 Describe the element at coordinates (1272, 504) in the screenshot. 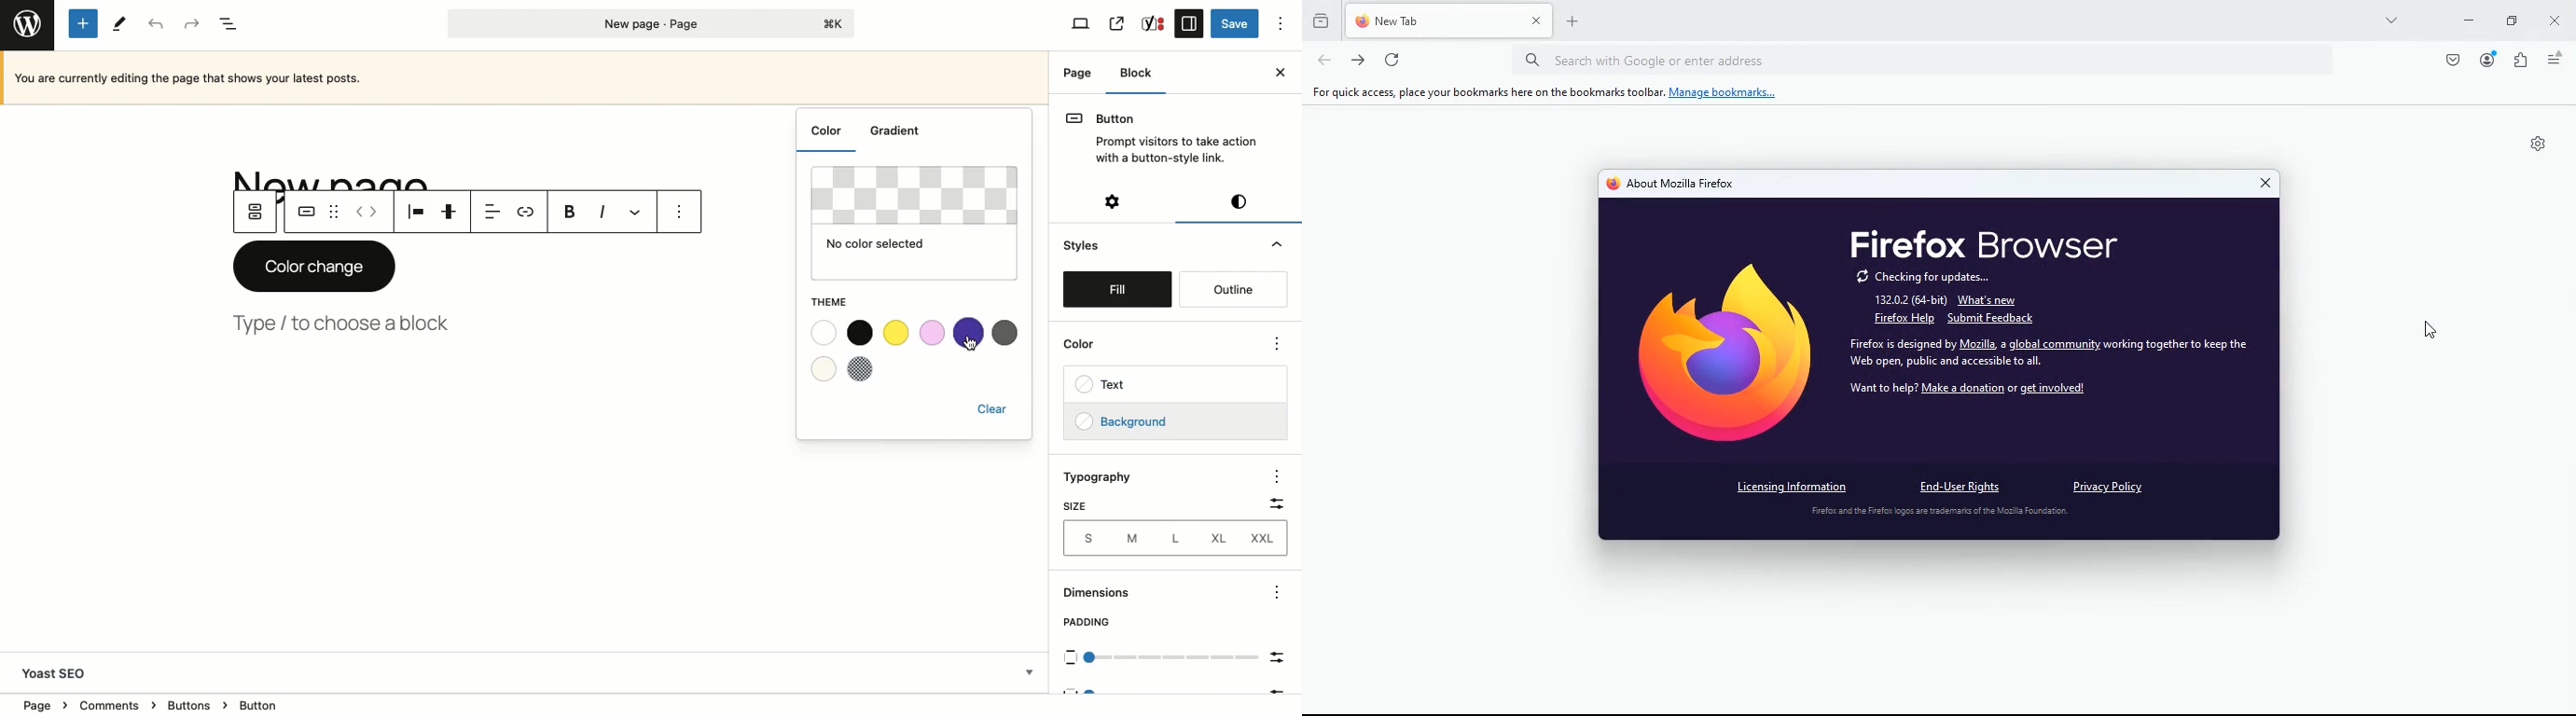

I see `Filter` at that location.